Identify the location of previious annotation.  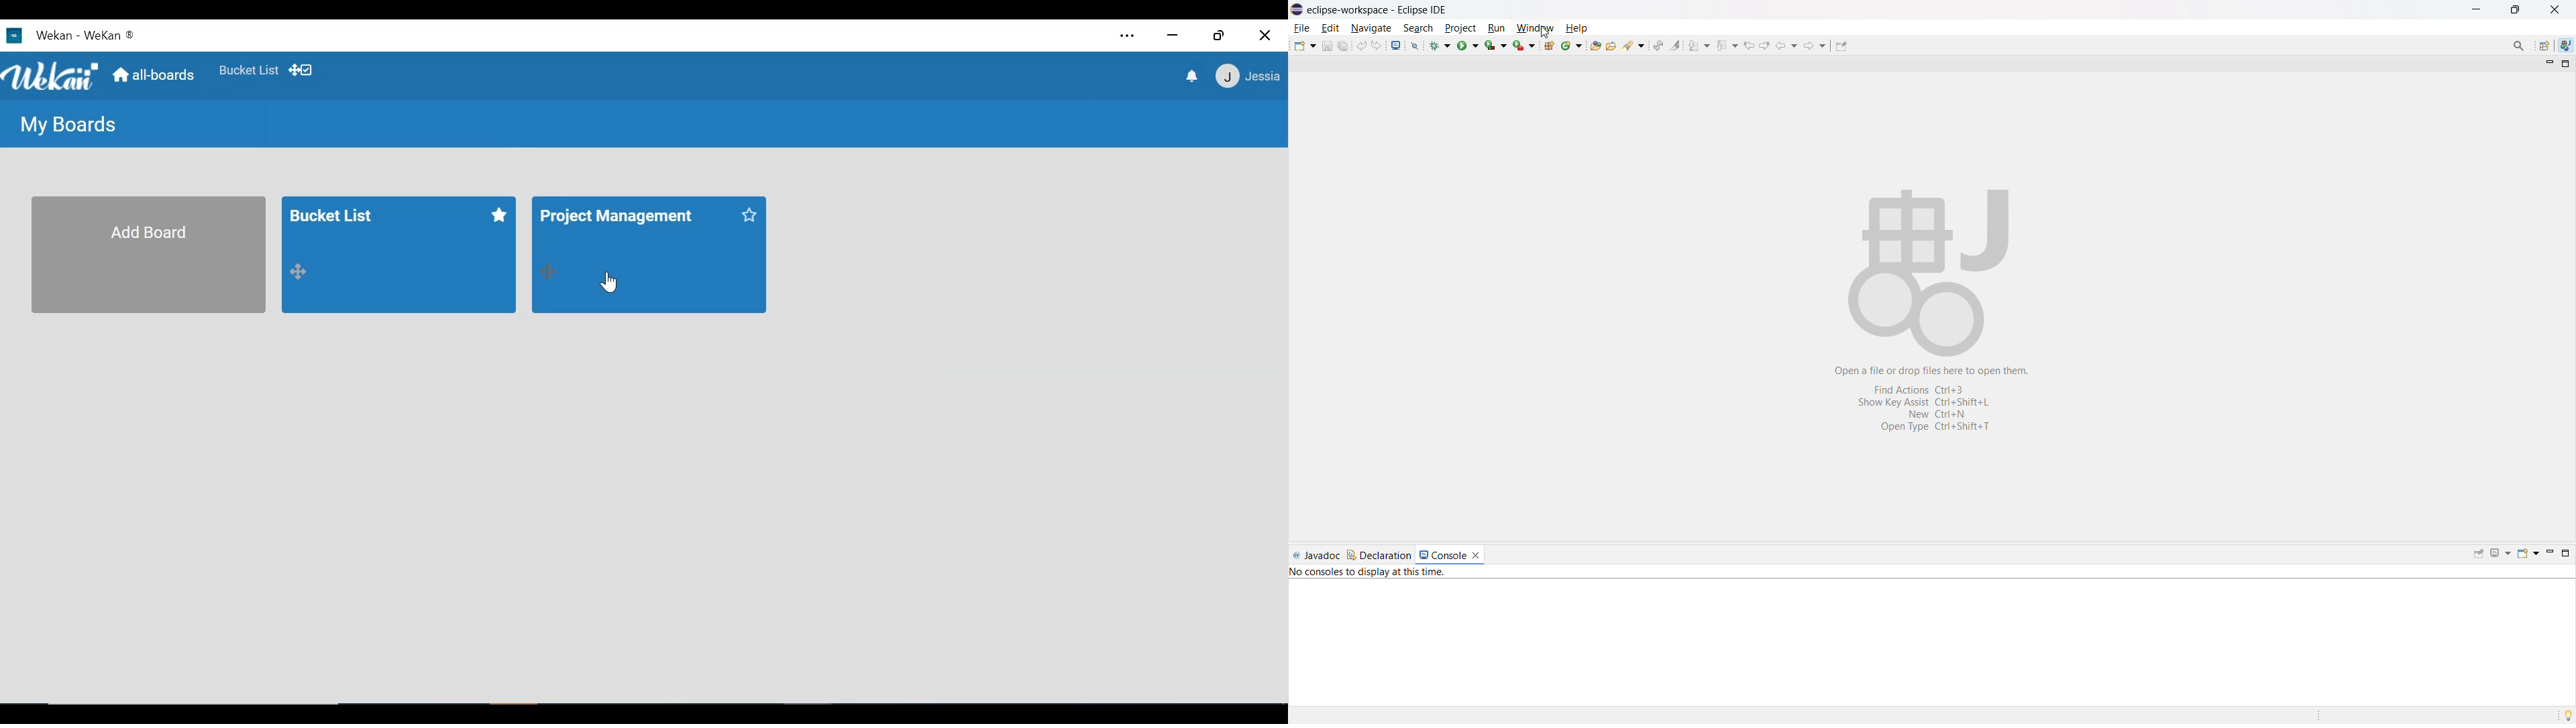
(1727, 45).